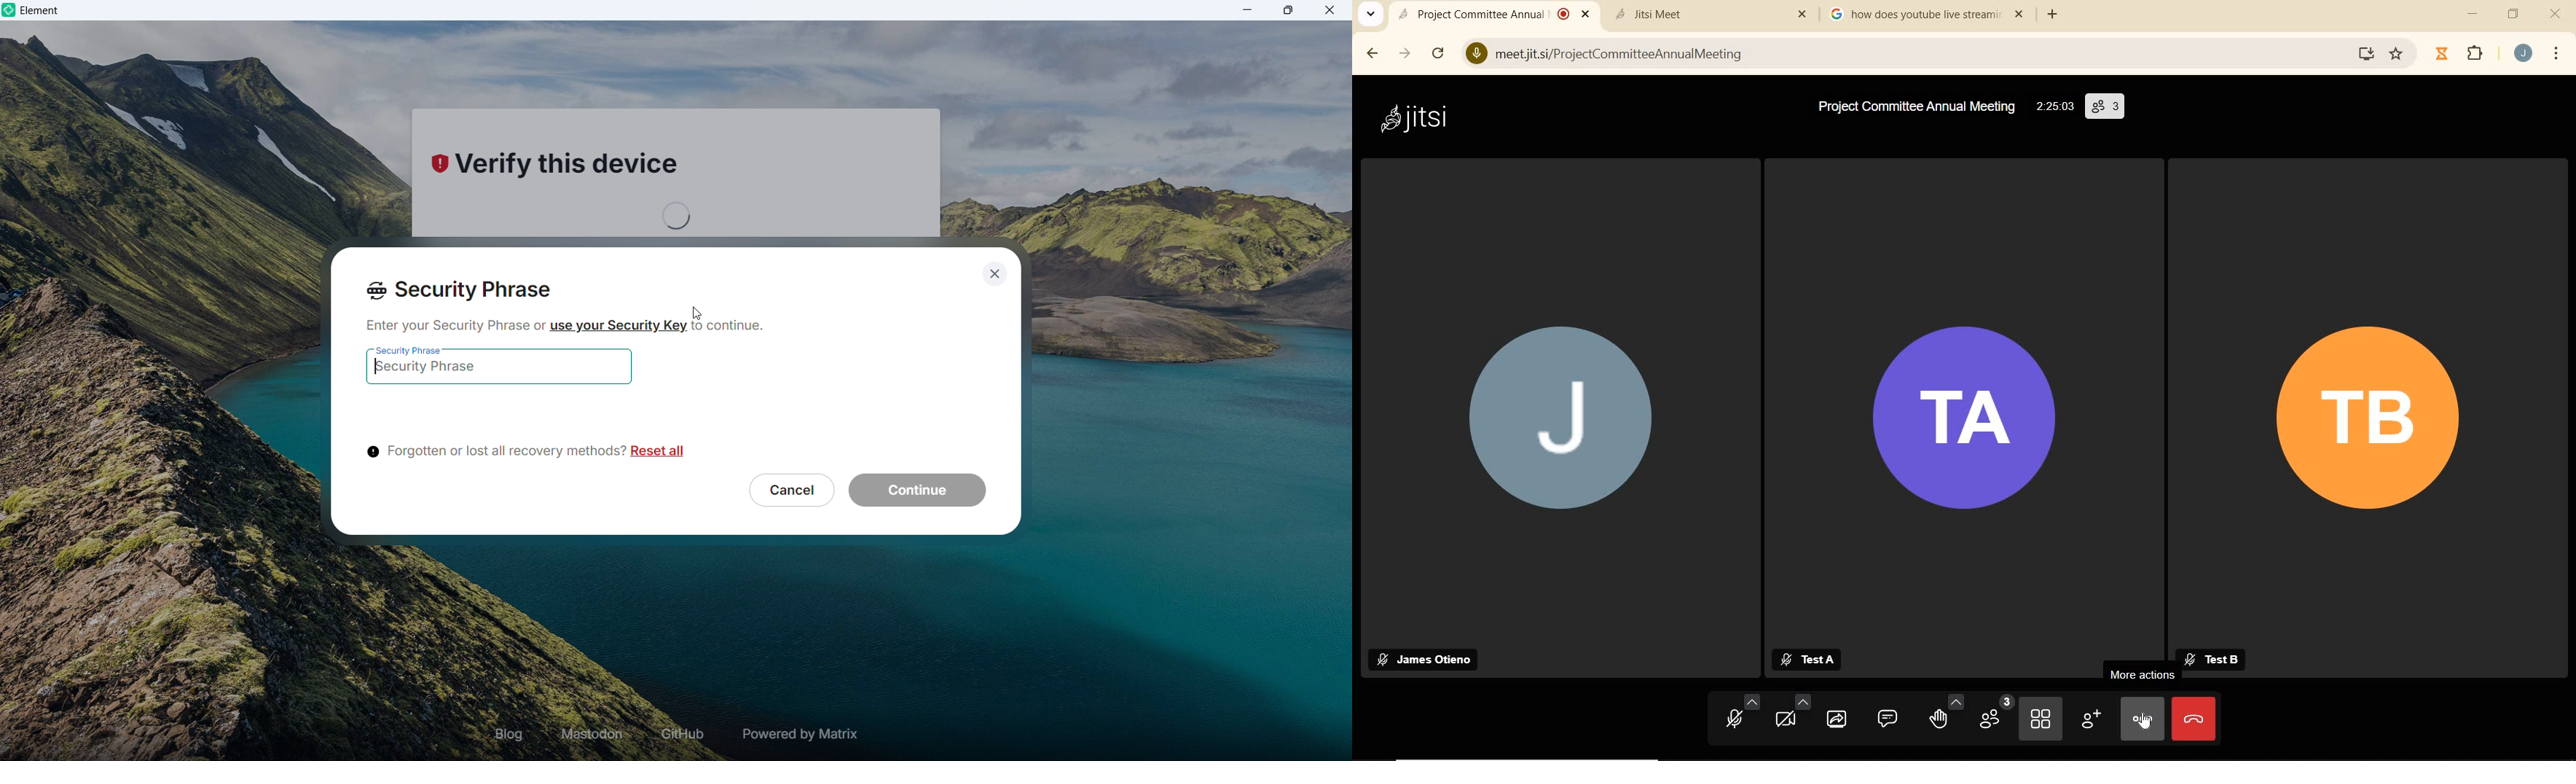 This screenshot has height=784, width=2576. What do you see at coordinates (2373, 425) in the screenshot?
I see `TB` at bounding box center [2373, 425].